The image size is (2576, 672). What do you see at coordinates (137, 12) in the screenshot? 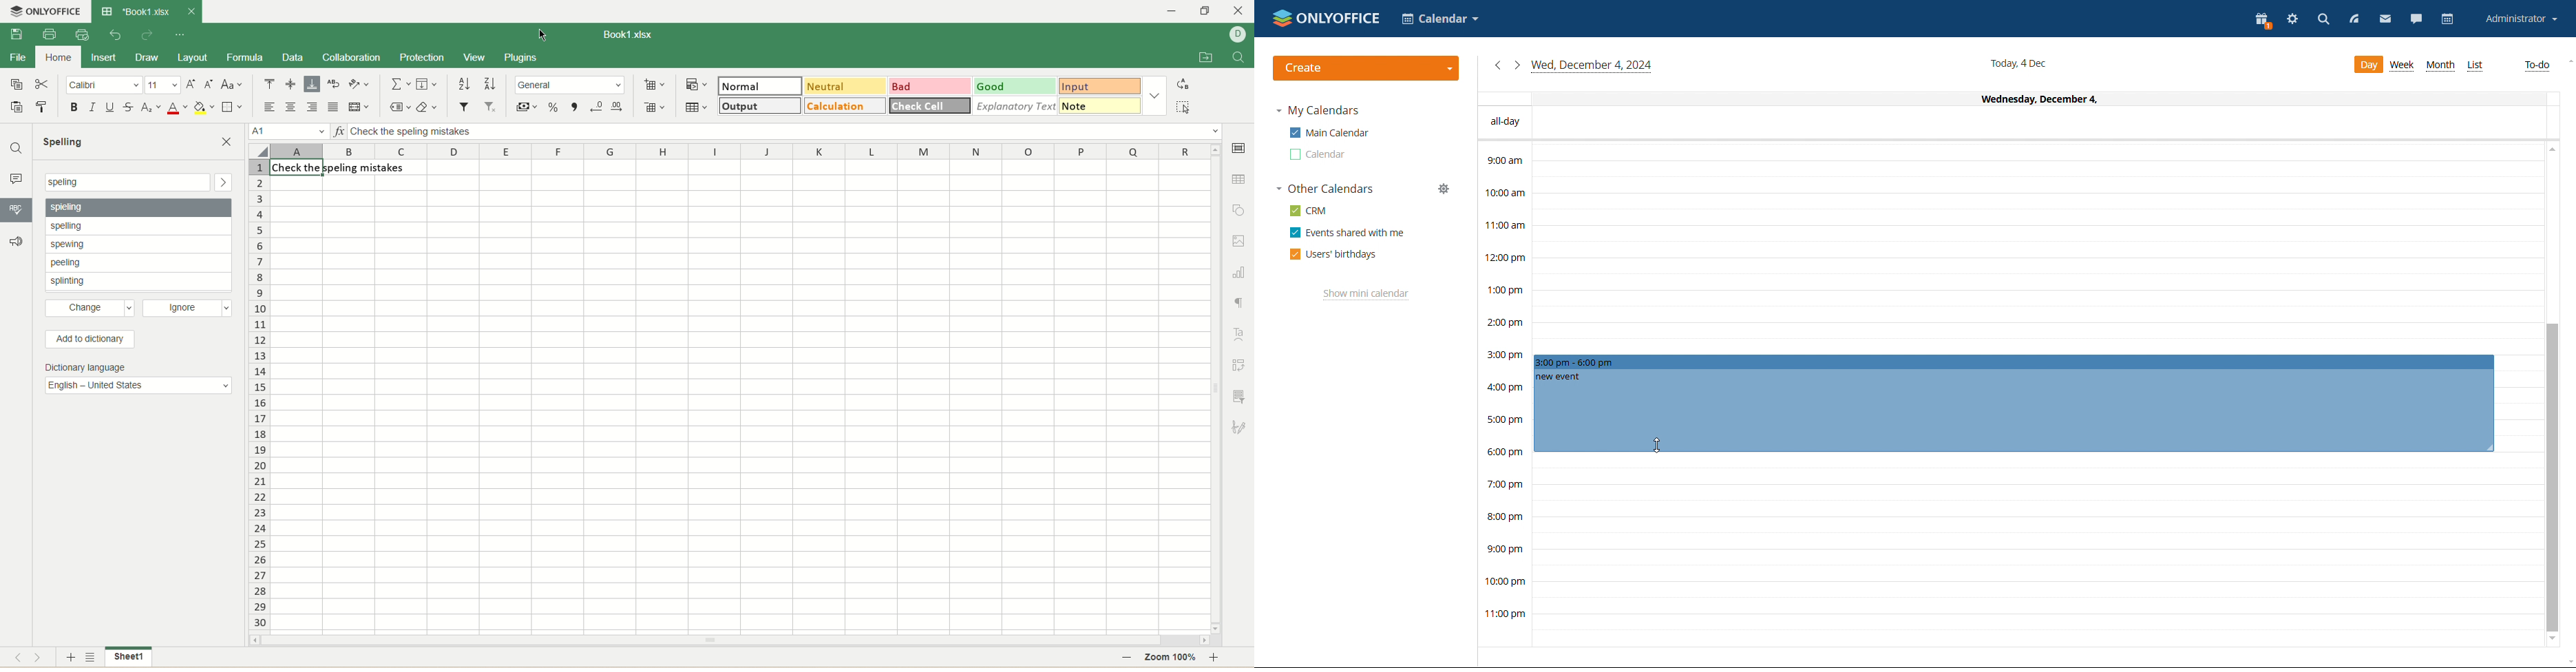
I see `book tab` at bounding box center [137, 12].